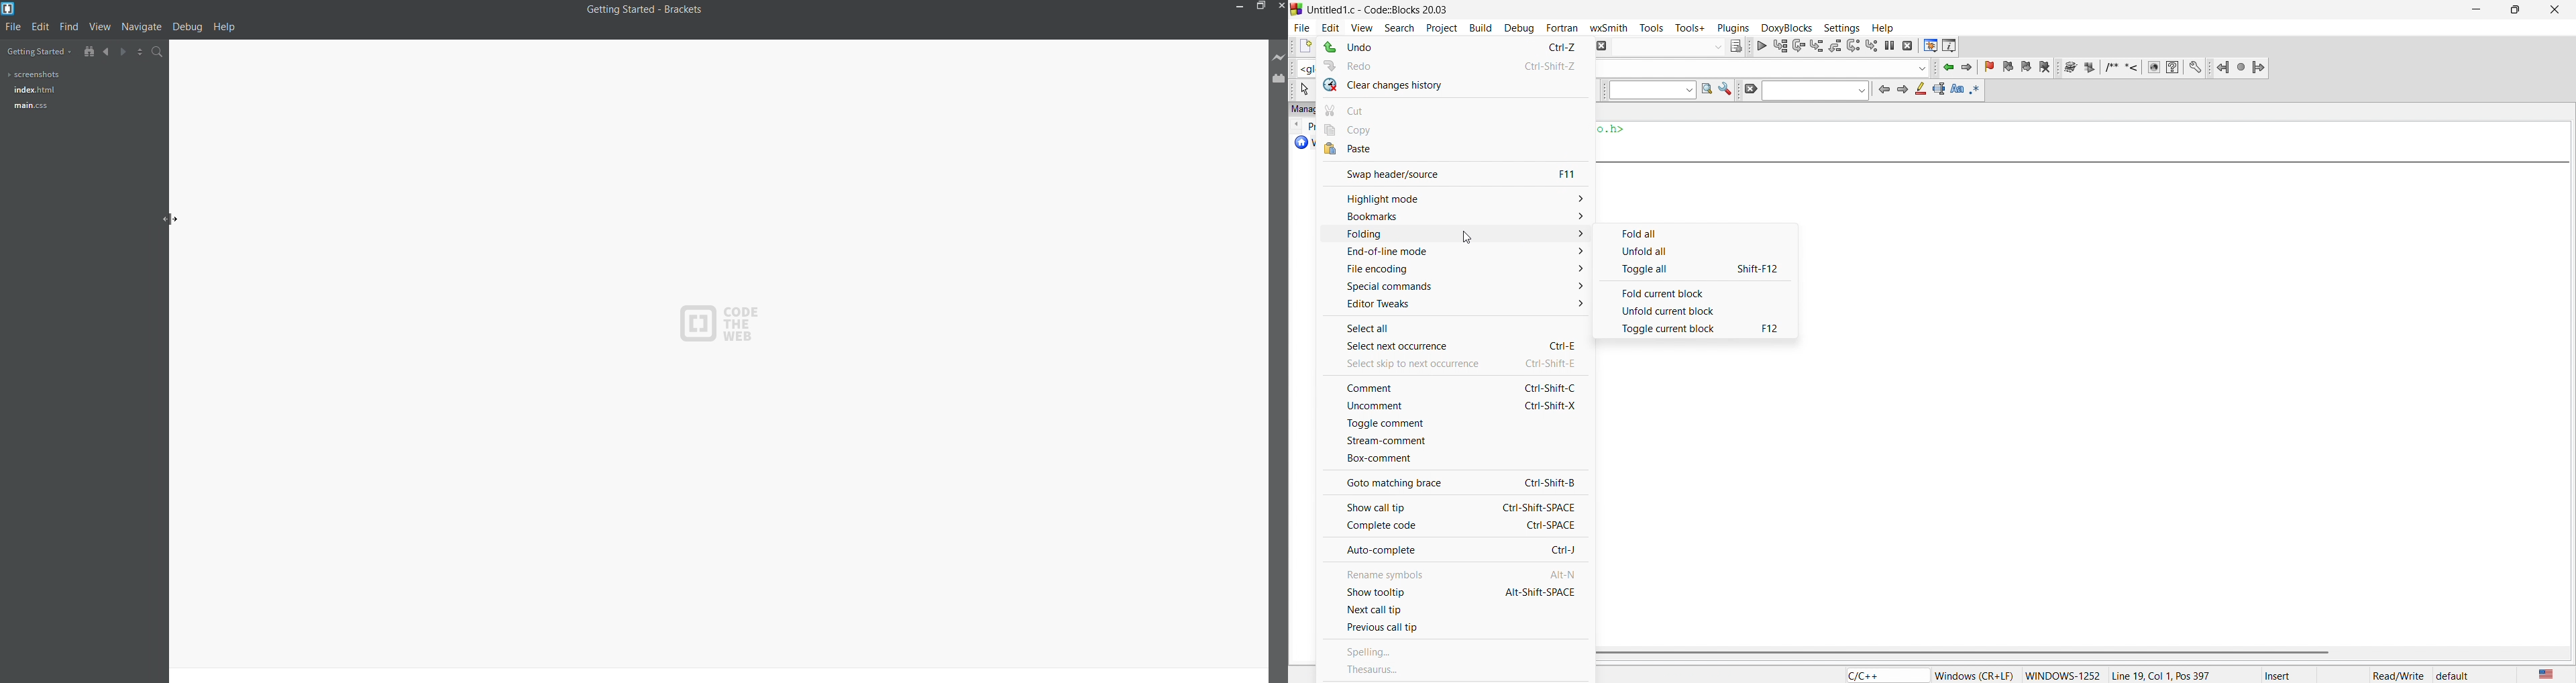  I want to click on cursor, so click(1468, 235).